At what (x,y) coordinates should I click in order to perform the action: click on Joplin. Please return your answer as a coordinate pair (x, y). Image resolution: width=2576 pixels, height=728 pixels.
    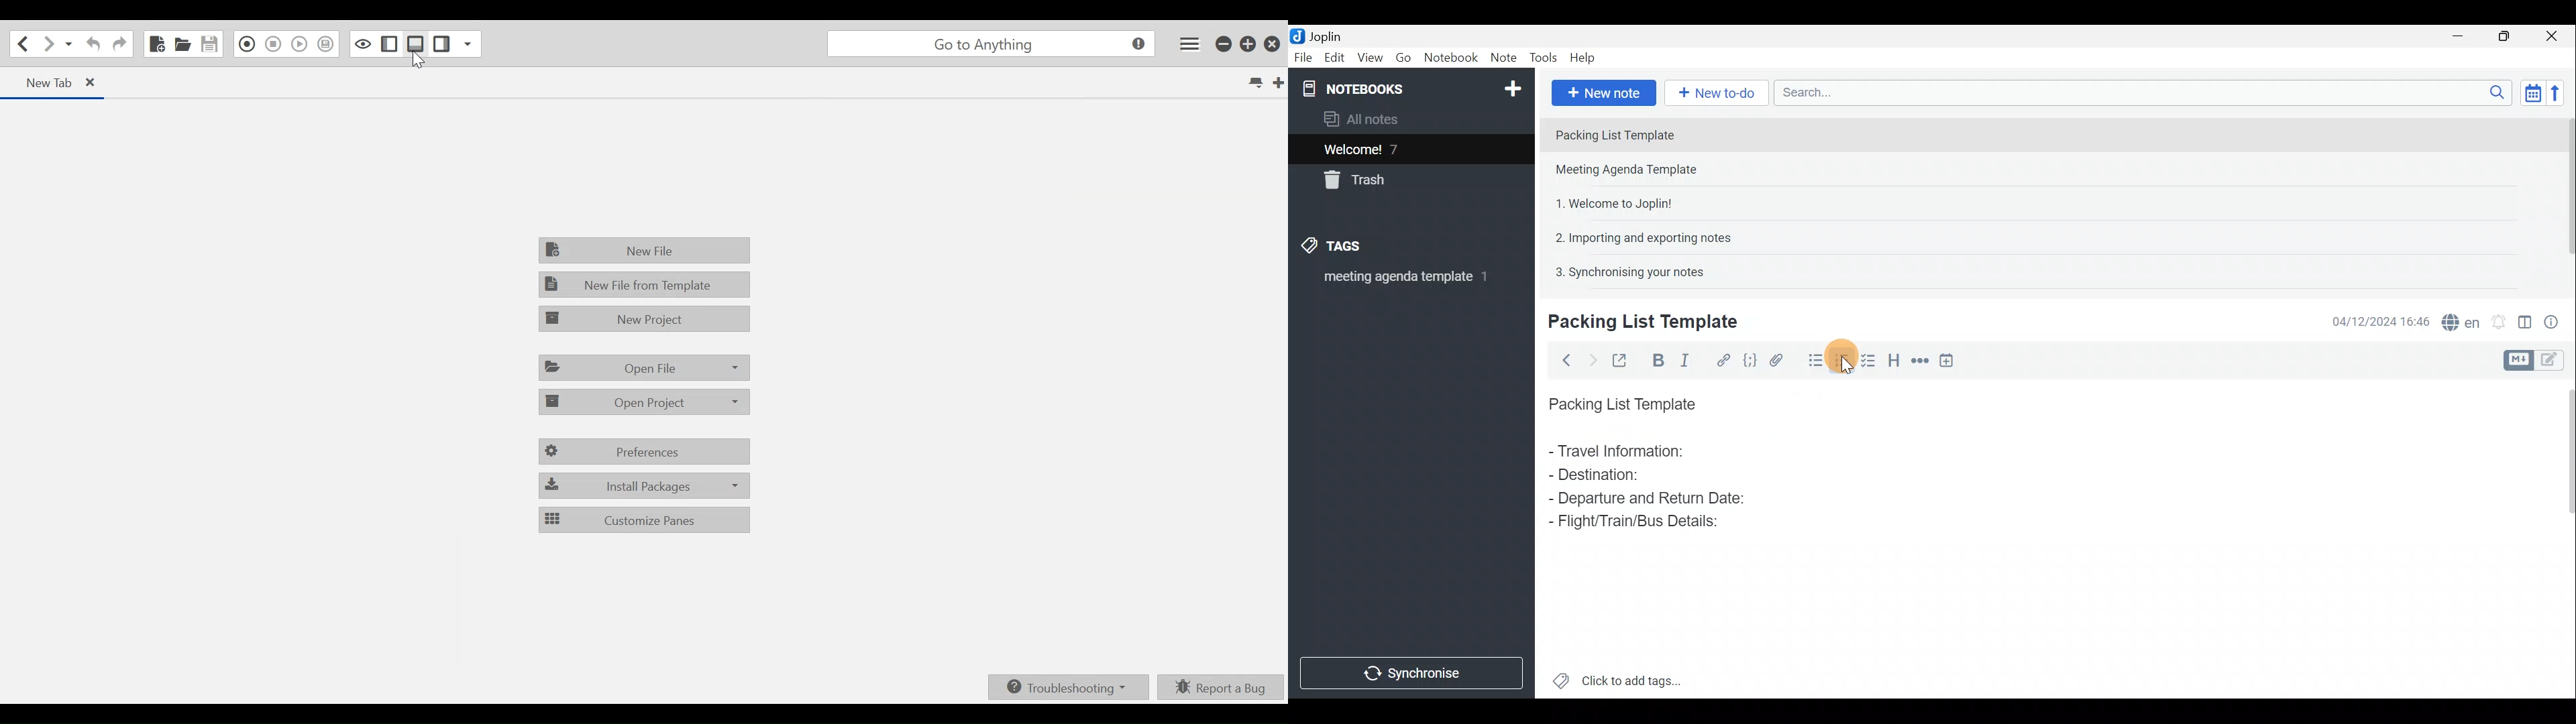
    Looking at the image, I should click on (1320, 36).